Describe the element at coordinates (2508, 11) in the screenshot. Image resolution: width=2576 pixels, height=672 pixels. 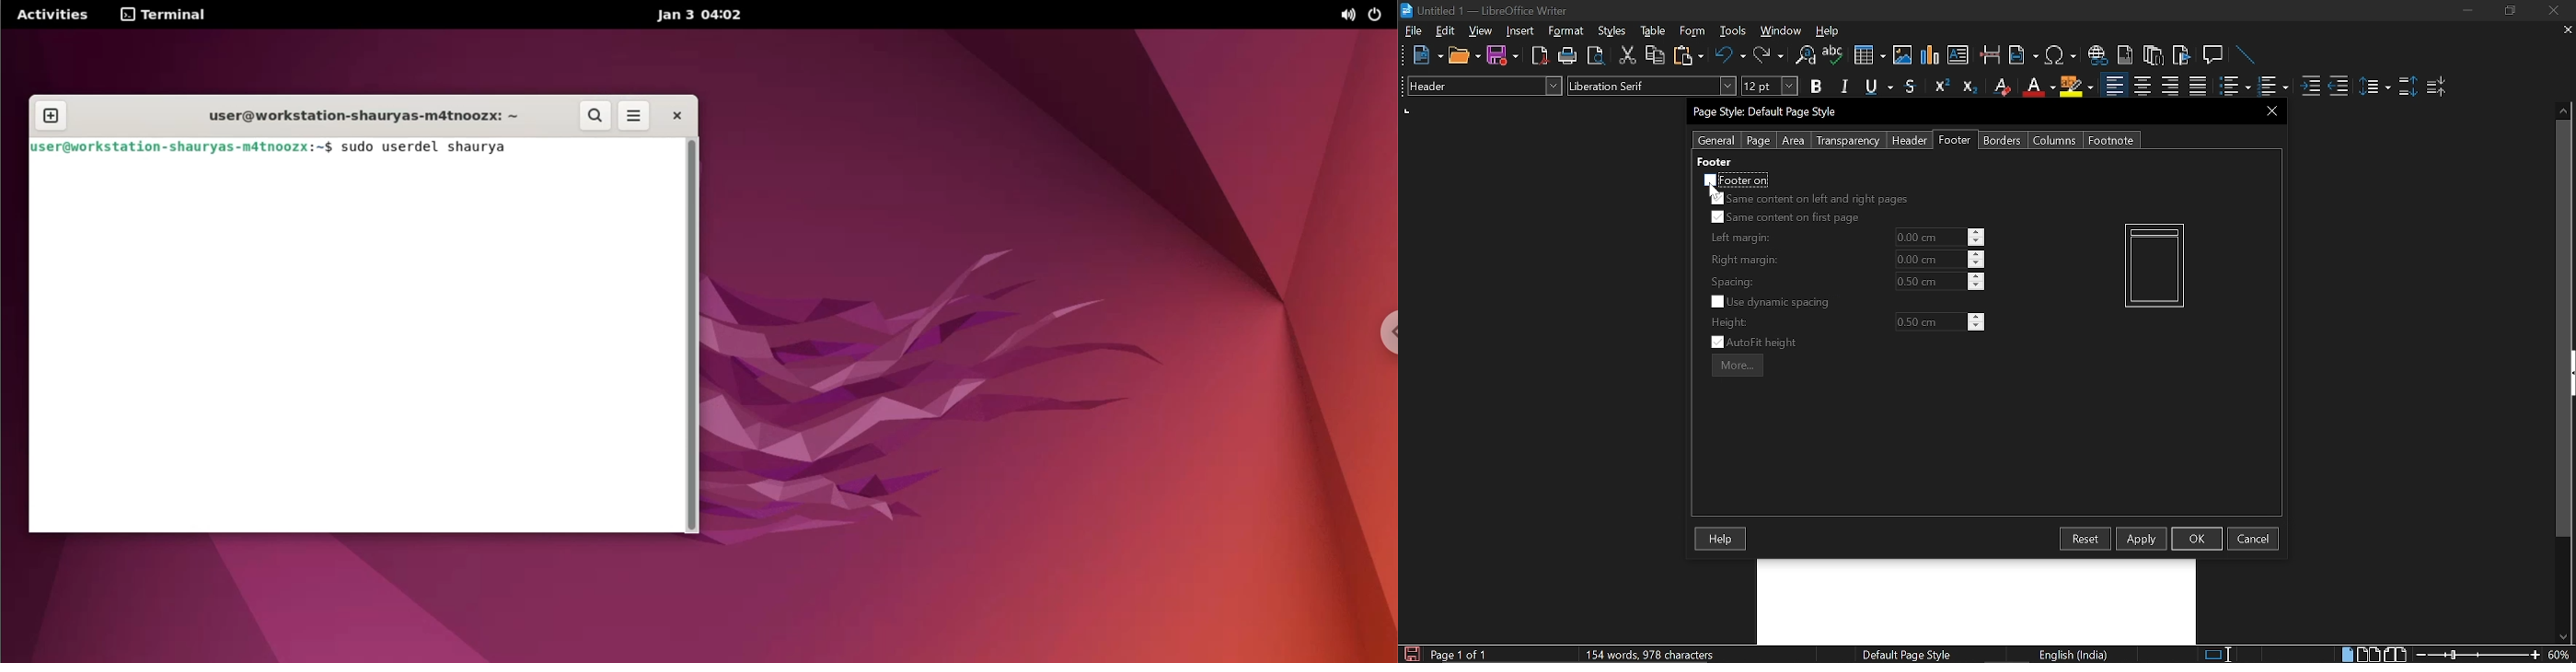
I see `Restore down` at that location.